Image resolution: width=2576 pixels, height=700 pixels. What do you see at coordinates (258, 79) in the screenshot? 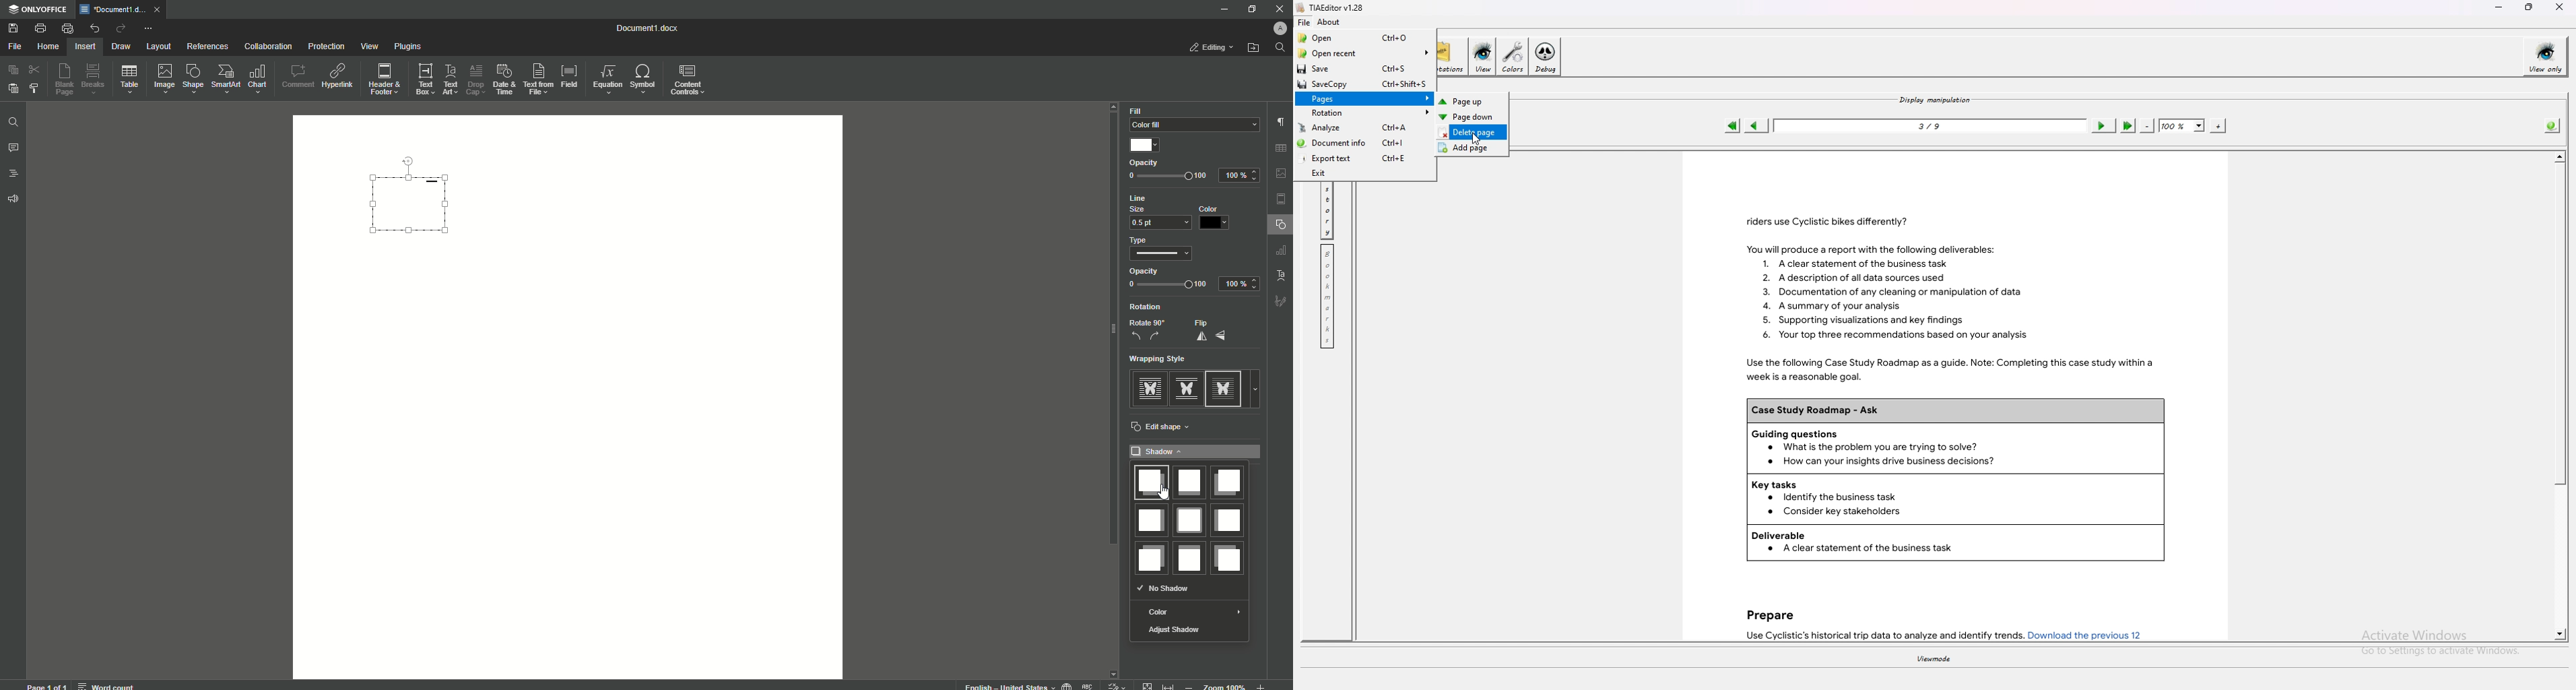
I see `Chart` at bounding box center [258, 79].